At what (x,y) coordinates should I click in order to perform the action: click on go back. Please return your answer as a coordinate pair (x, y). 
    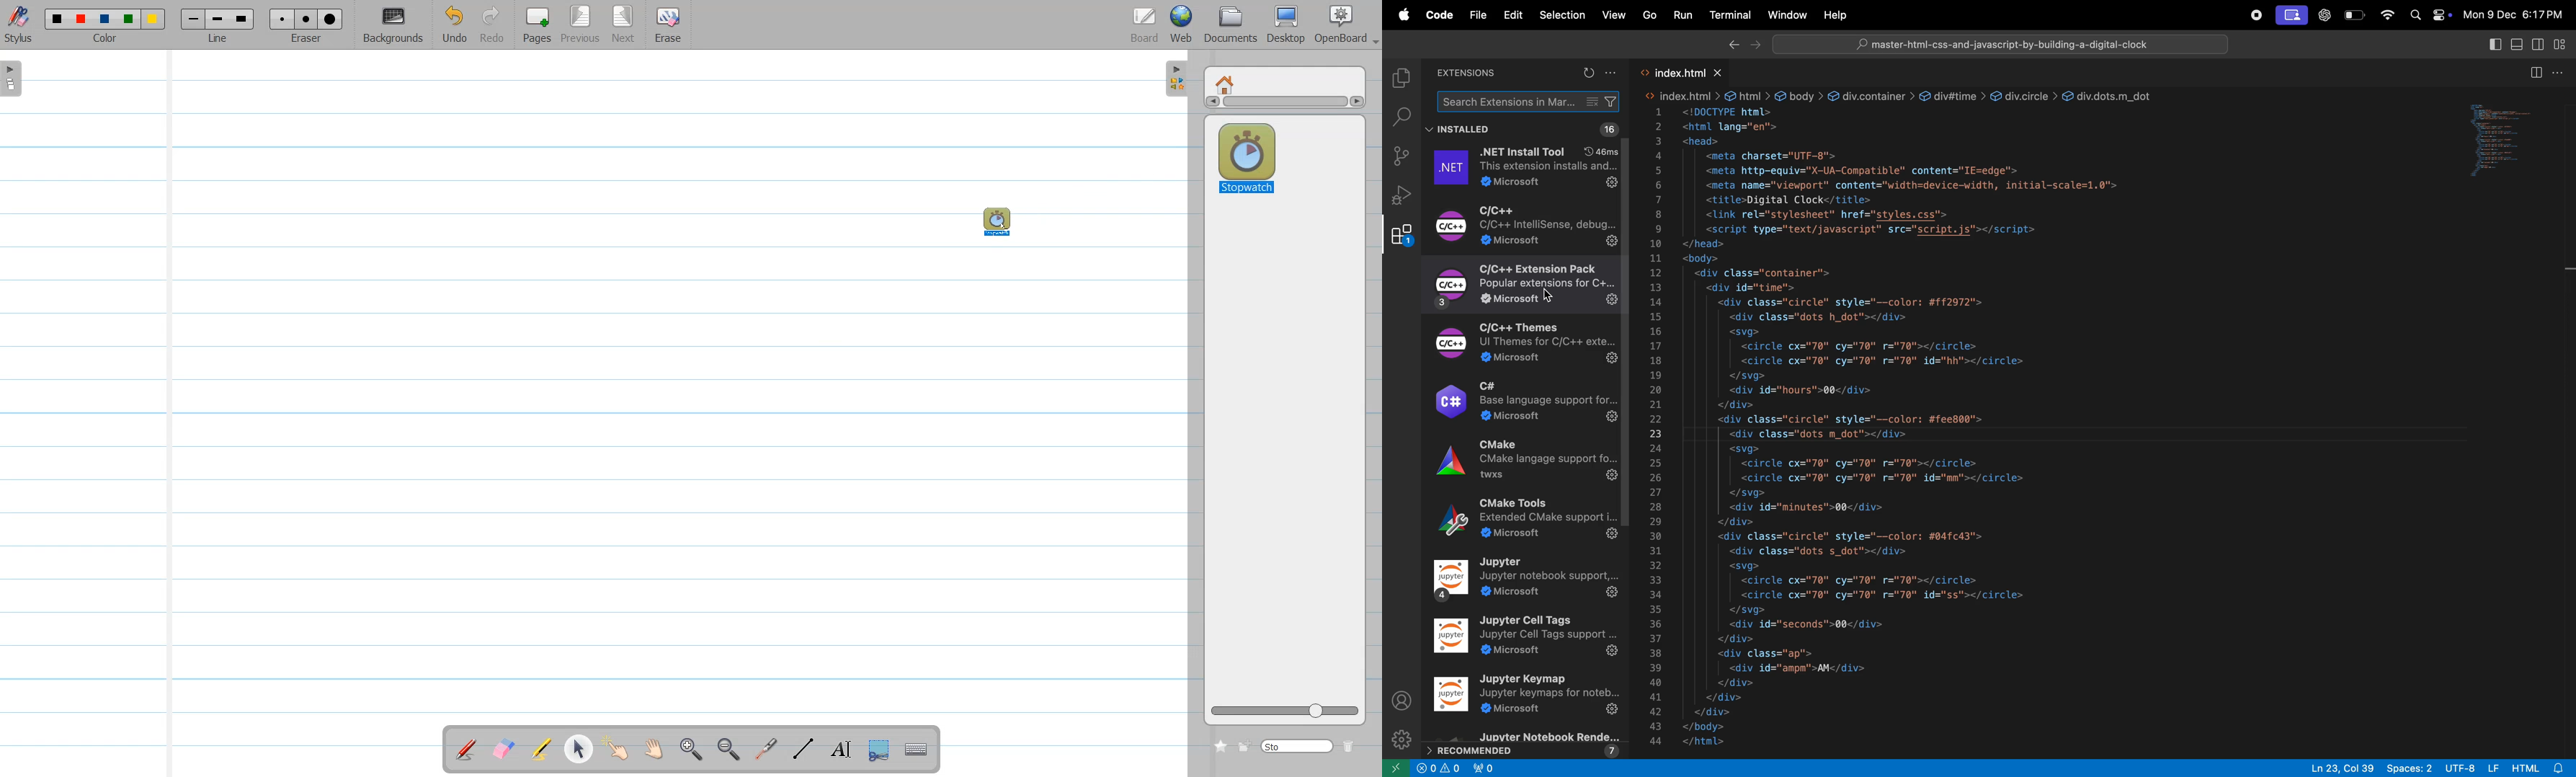
    Looking at the image, I should click on (1732, 44).